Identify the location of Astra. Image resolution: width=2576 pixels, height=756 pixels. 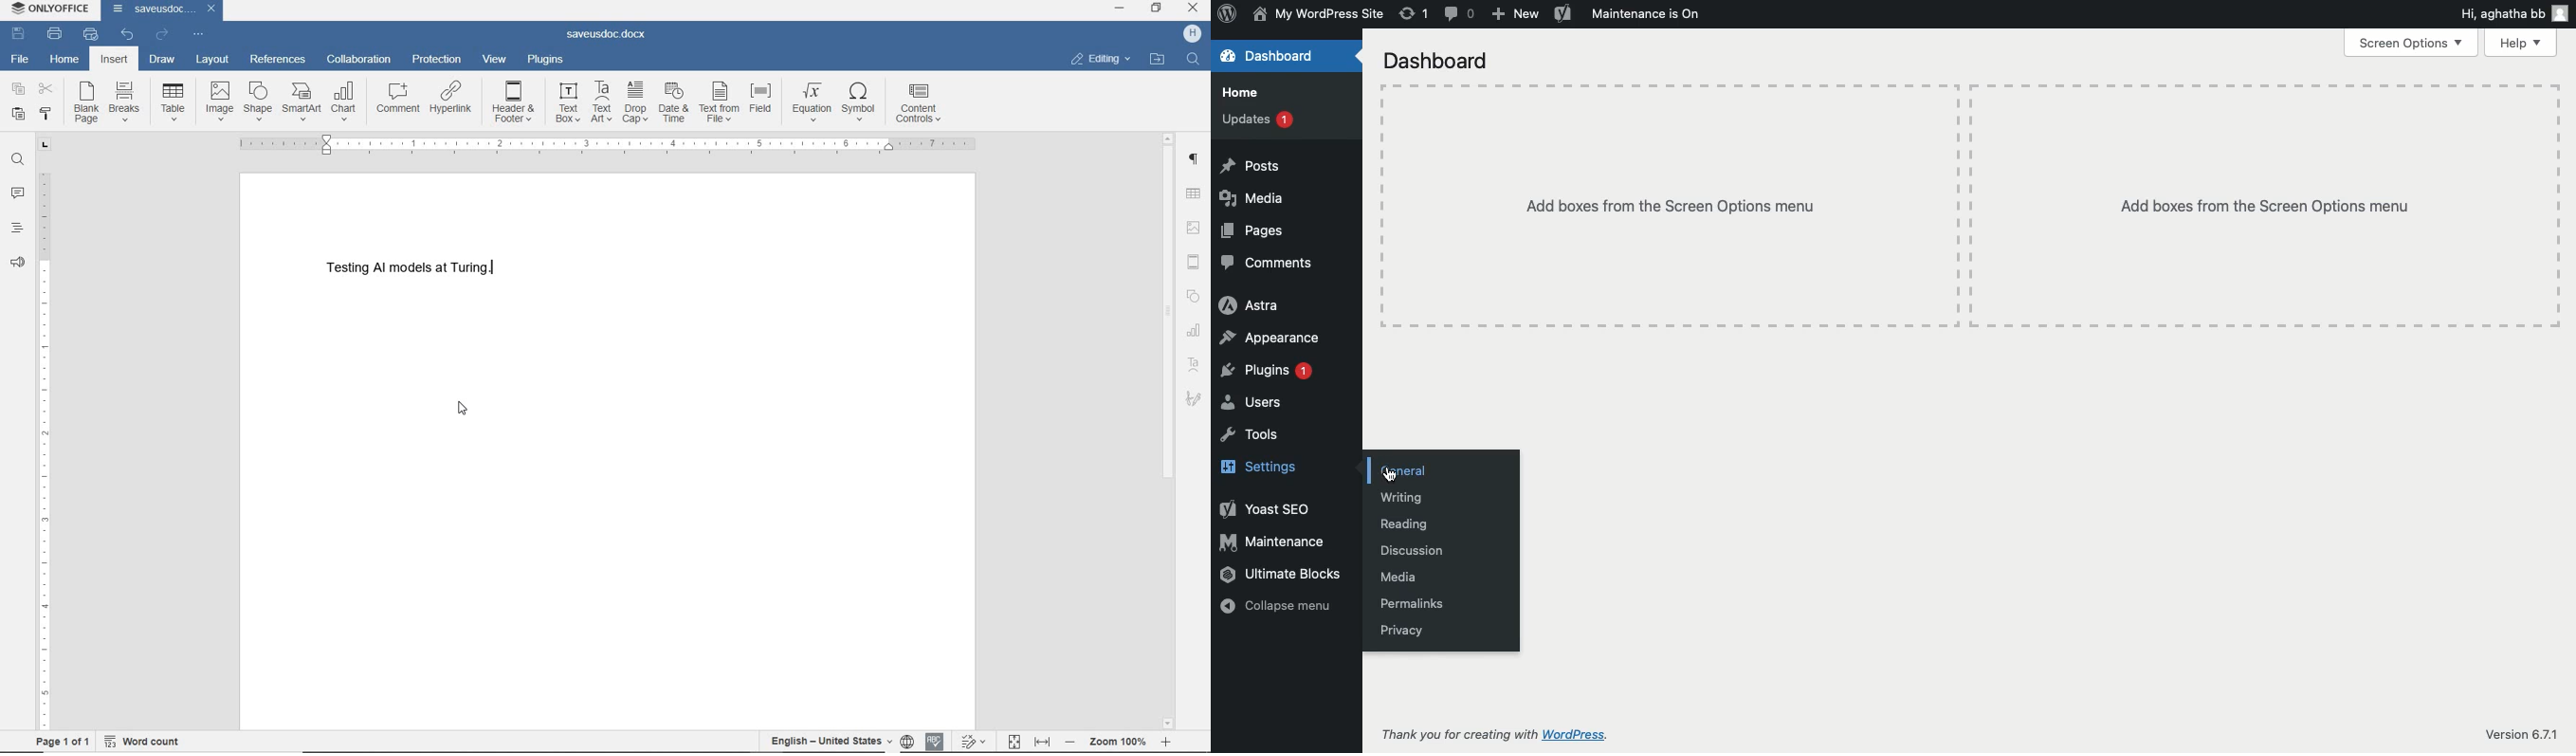
(1251, 304).